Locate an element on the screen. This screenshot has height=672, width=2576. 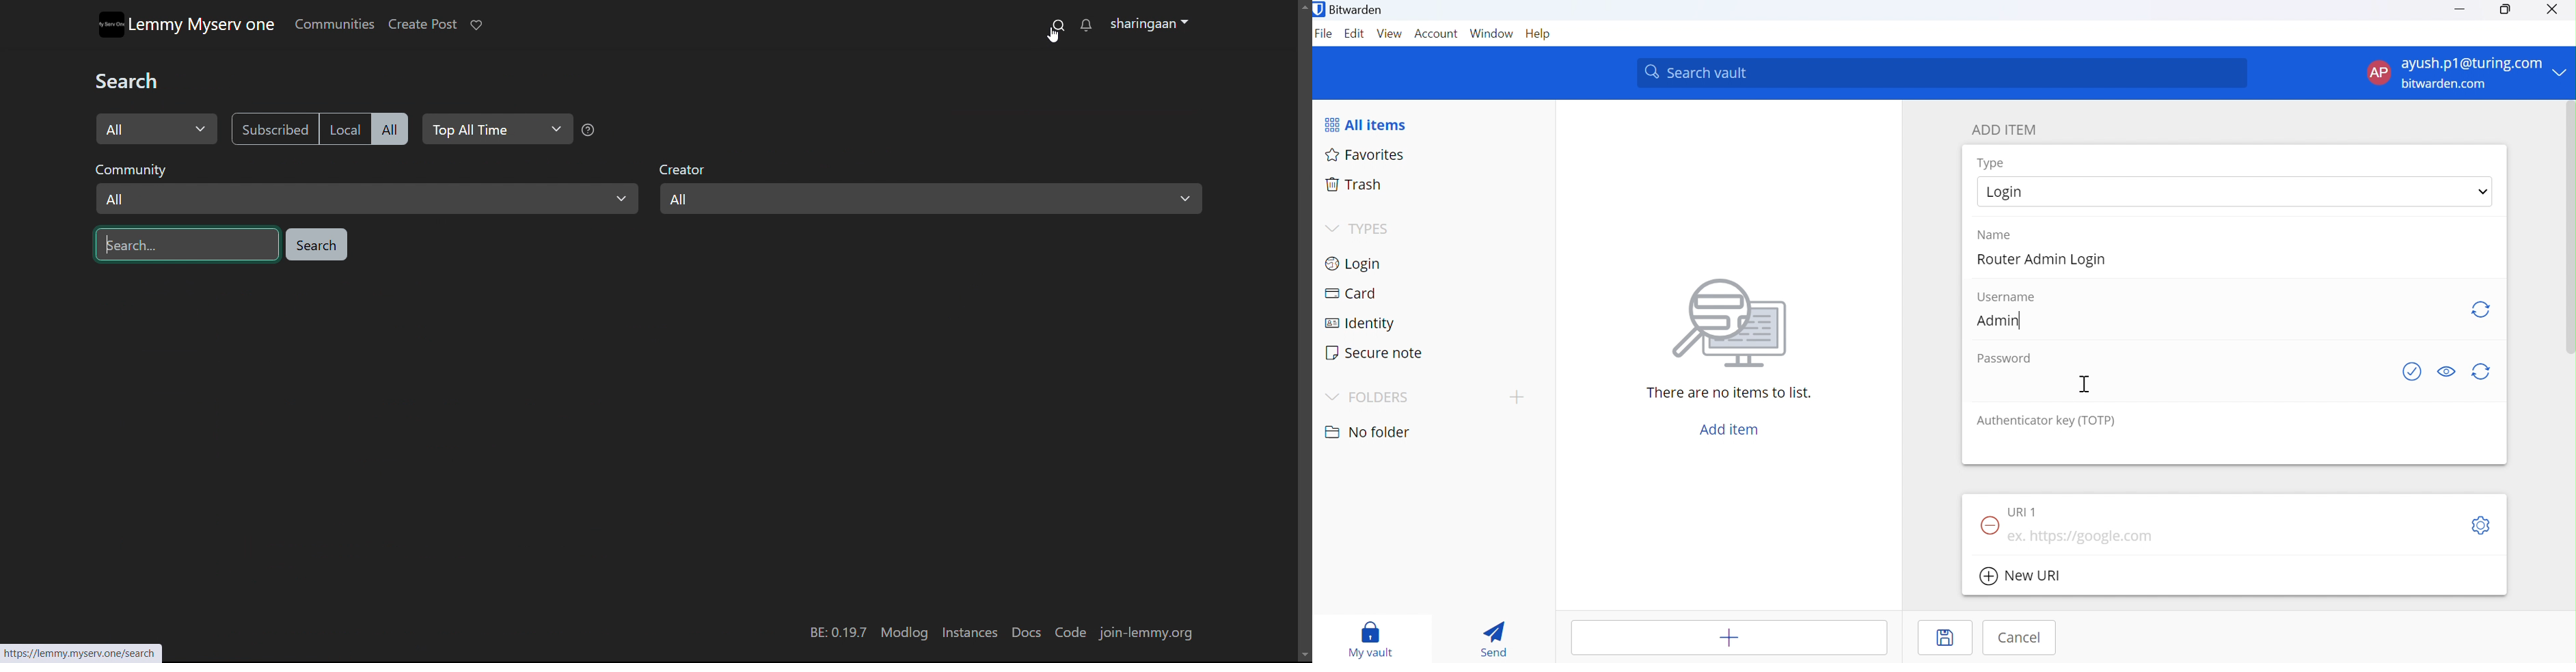
Search is located at coordinates (135, 81).